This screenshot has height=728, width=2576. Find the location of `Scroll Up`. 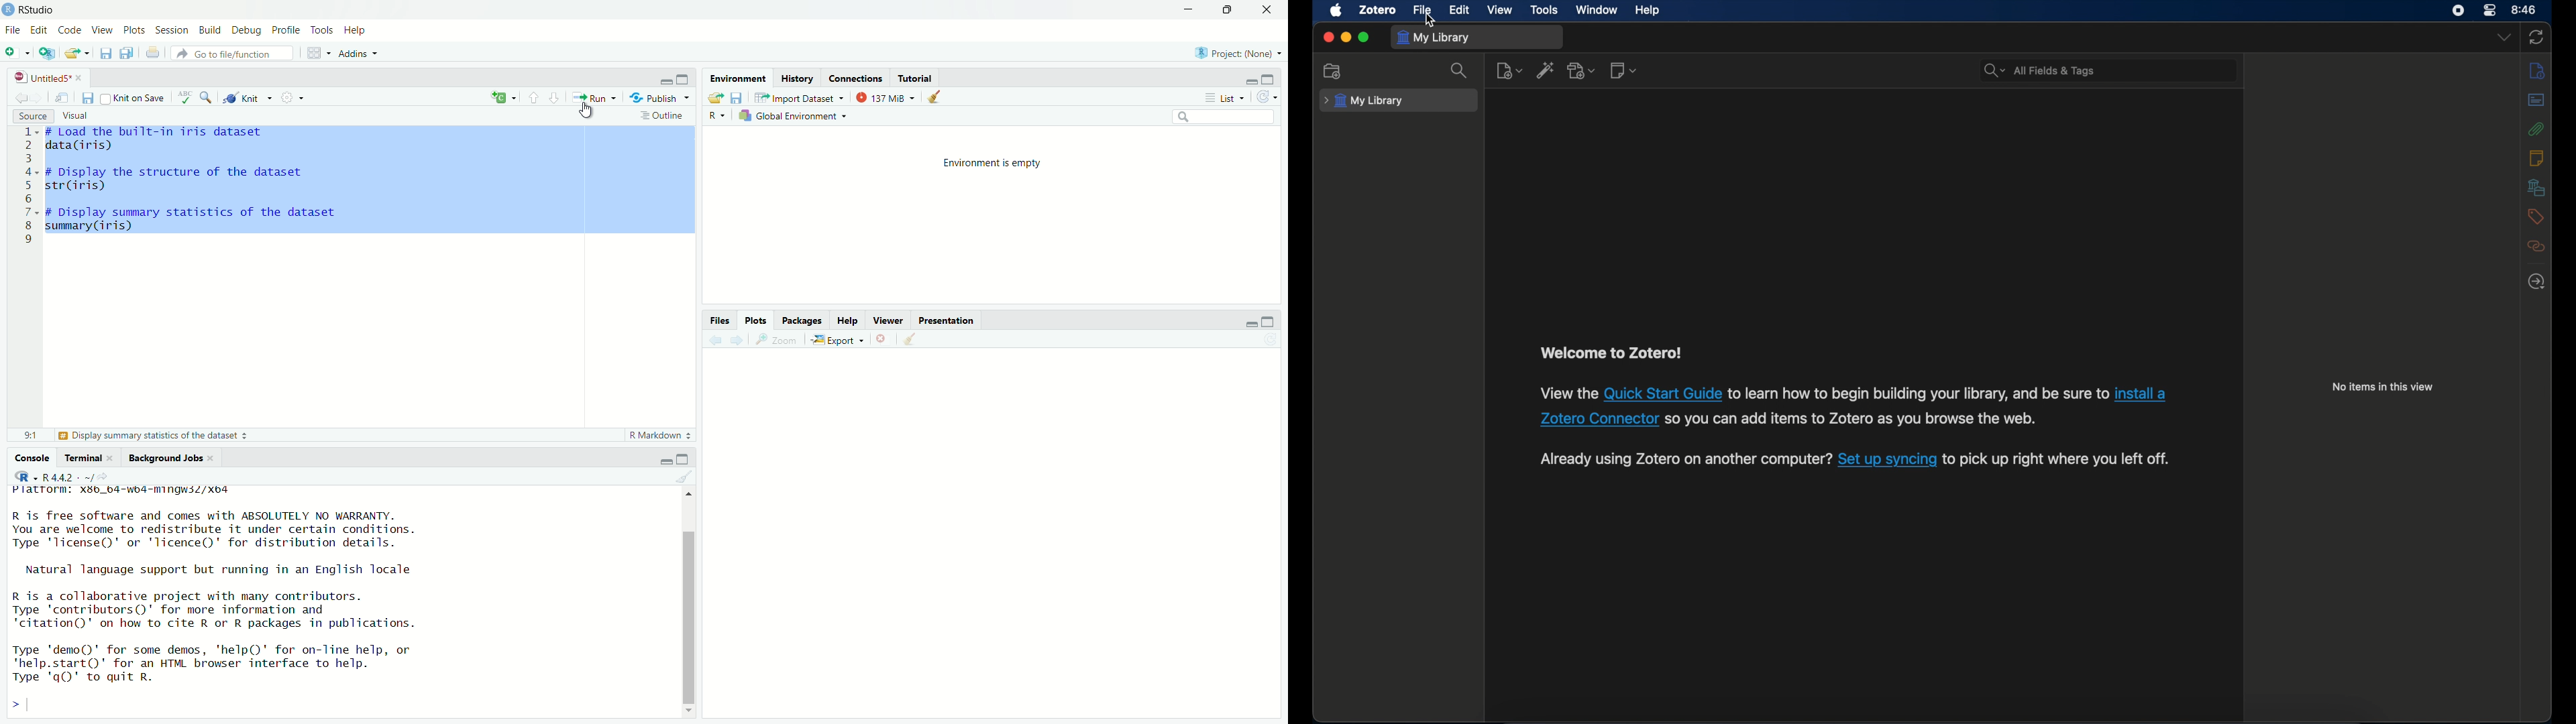

Scroll Up is located at coordinates (691, 492).